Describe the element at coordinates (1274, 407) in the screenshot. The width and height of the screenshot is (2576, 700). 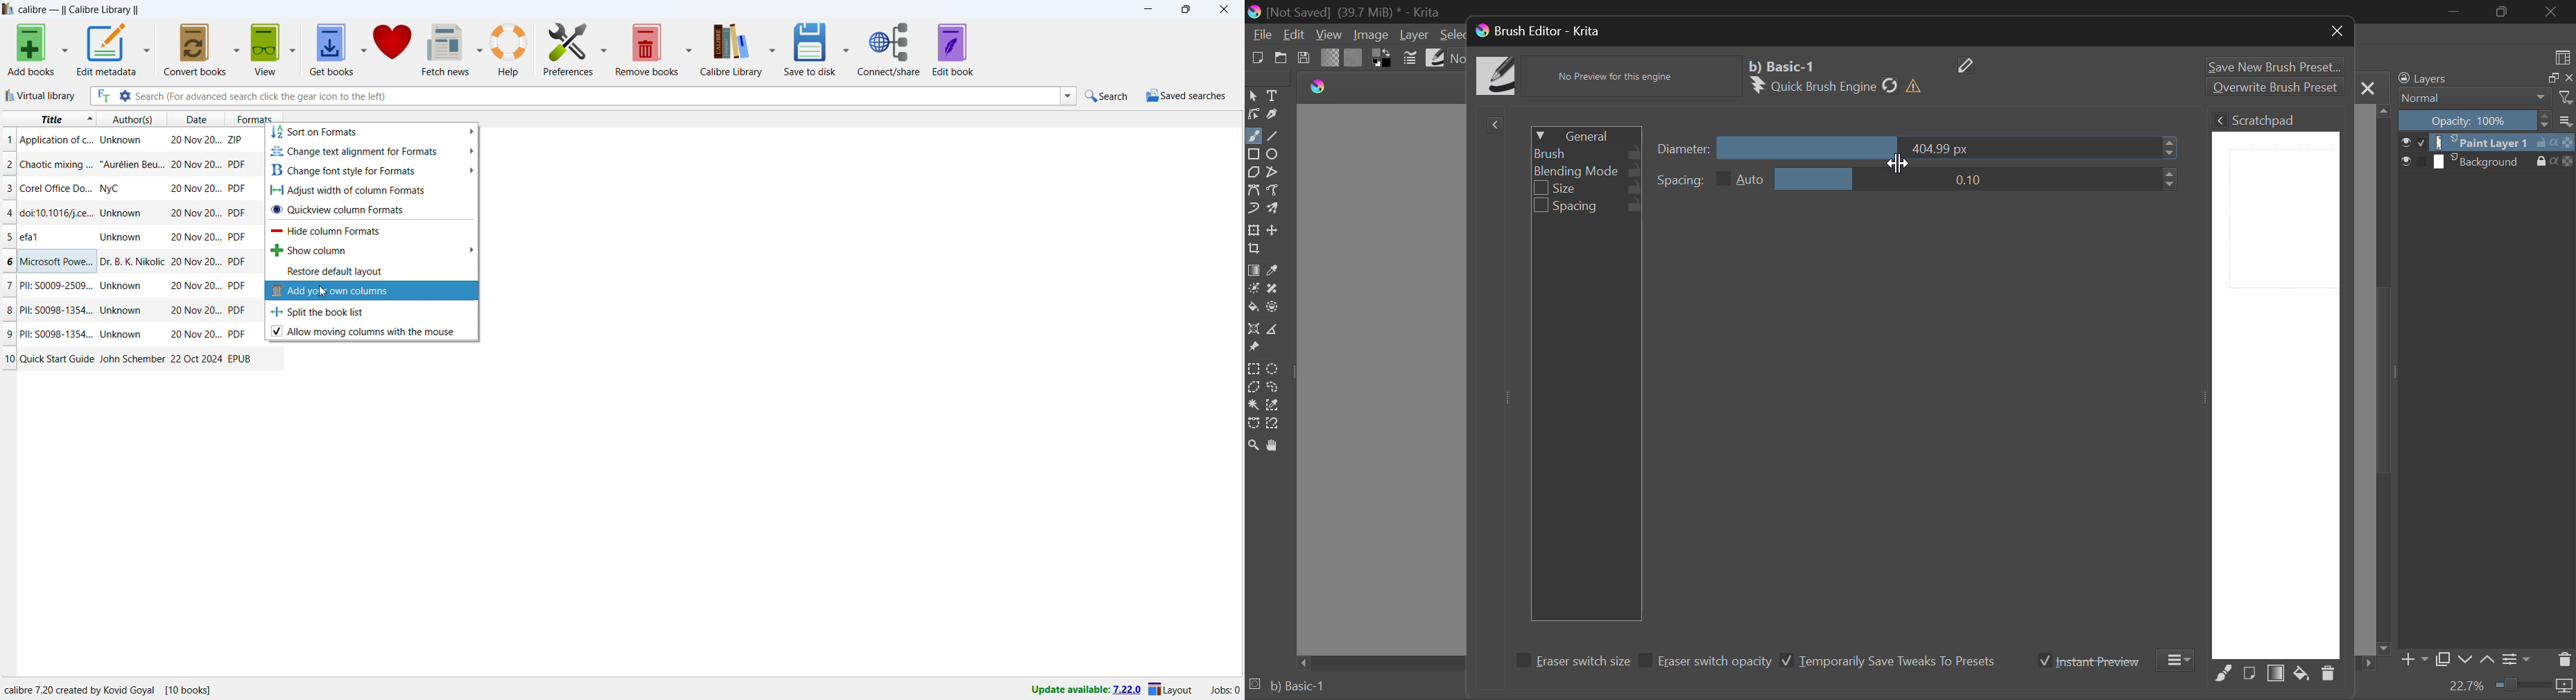
I see `Similar Color Selector` at that location.